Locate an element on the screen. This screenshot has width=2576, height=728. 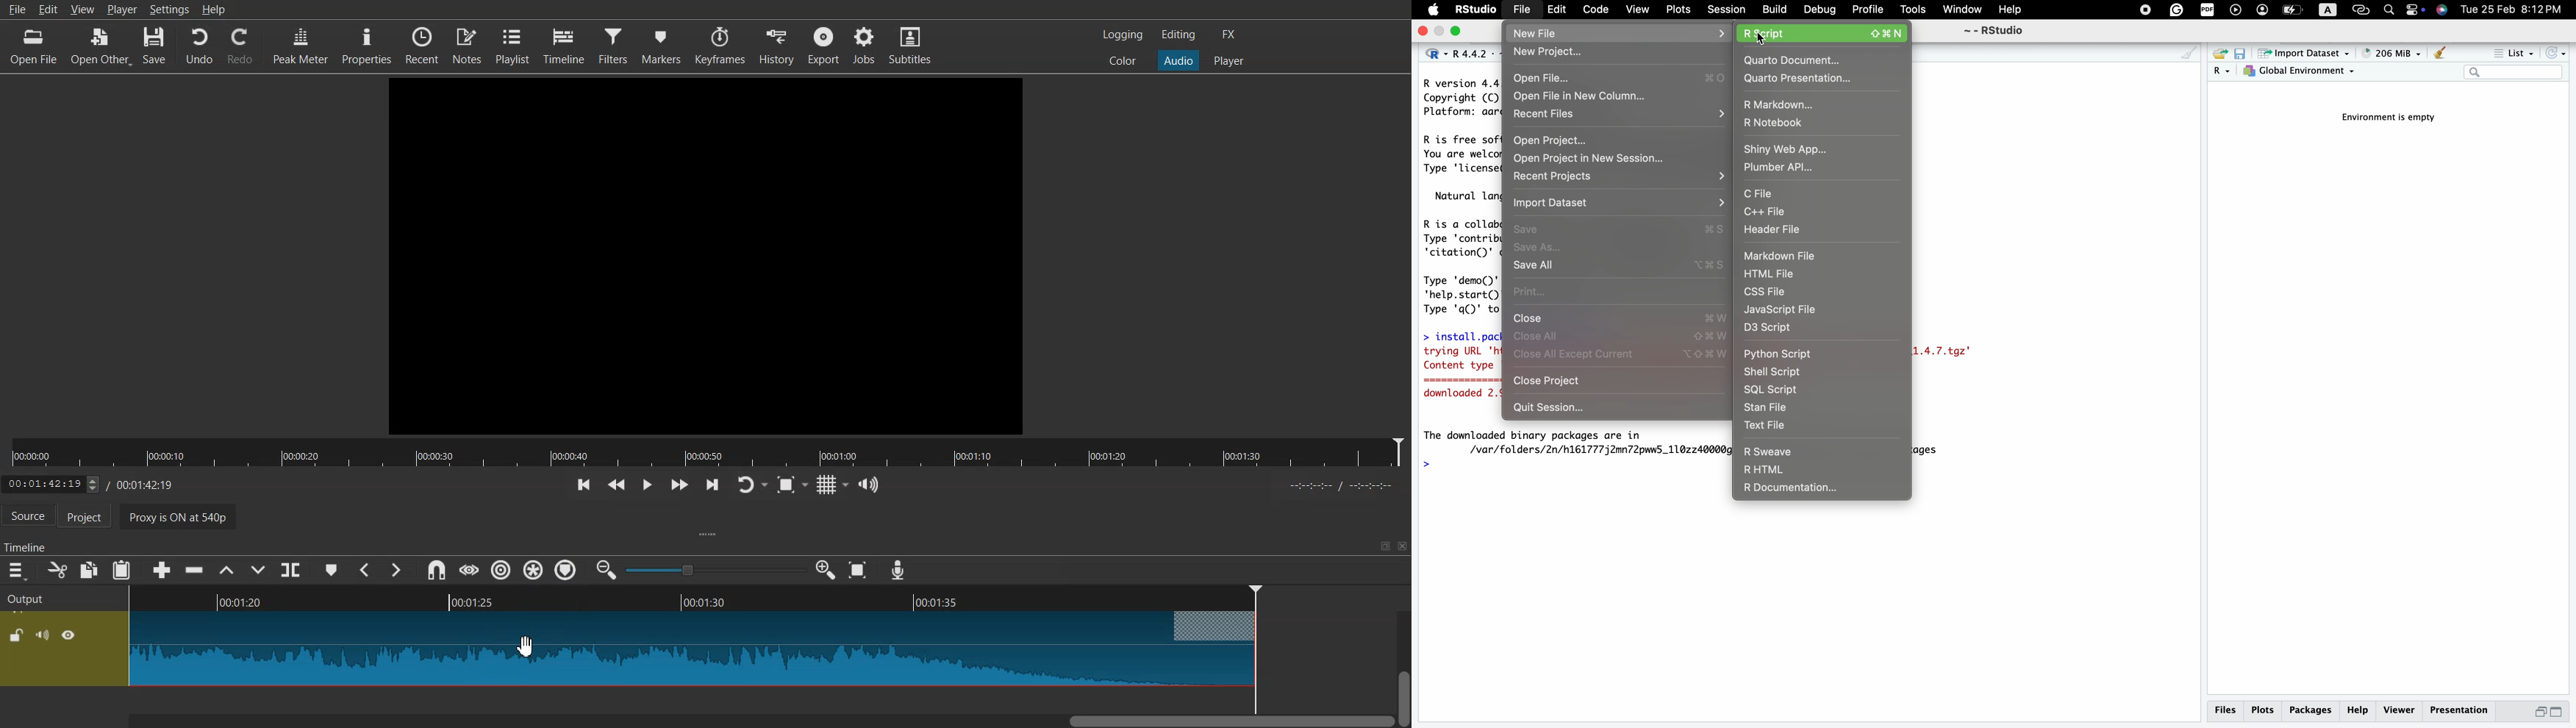
packages is located at coordinates (2310, 712).